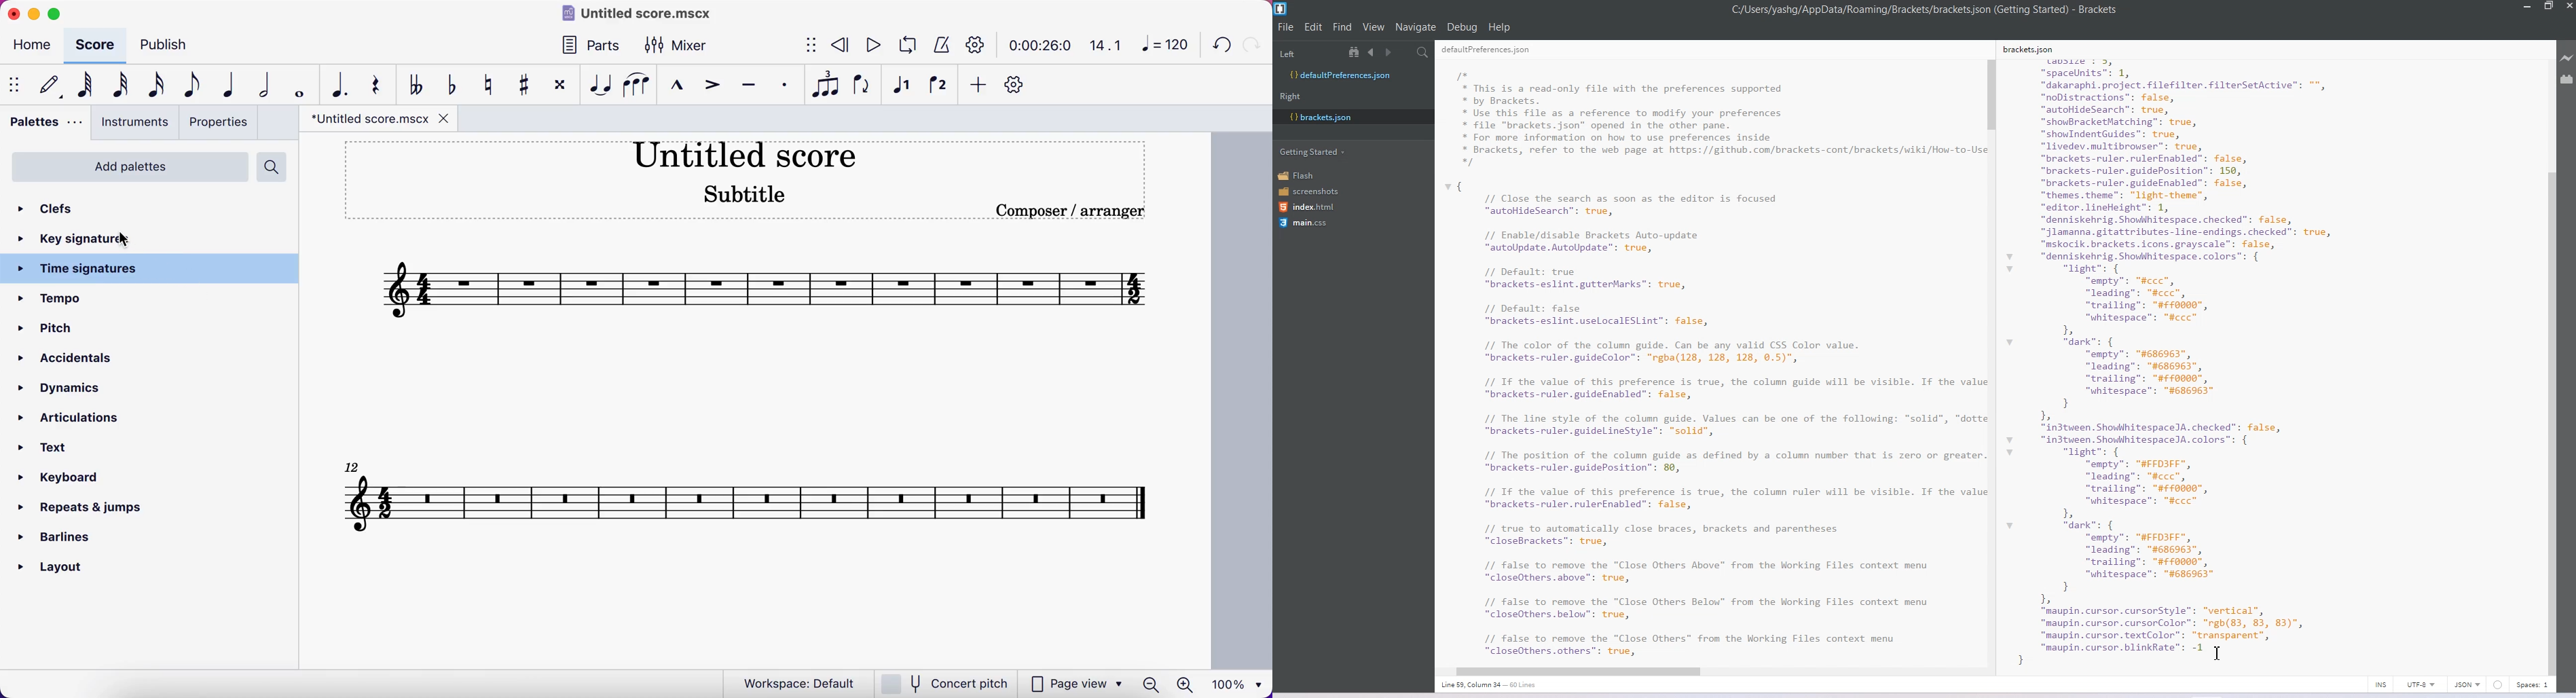 Image resolution: width=2576 pixels, height=700 pixels. Describe the element at coordinates (379, 119) in the screenshot. I see `file tab` at that location.